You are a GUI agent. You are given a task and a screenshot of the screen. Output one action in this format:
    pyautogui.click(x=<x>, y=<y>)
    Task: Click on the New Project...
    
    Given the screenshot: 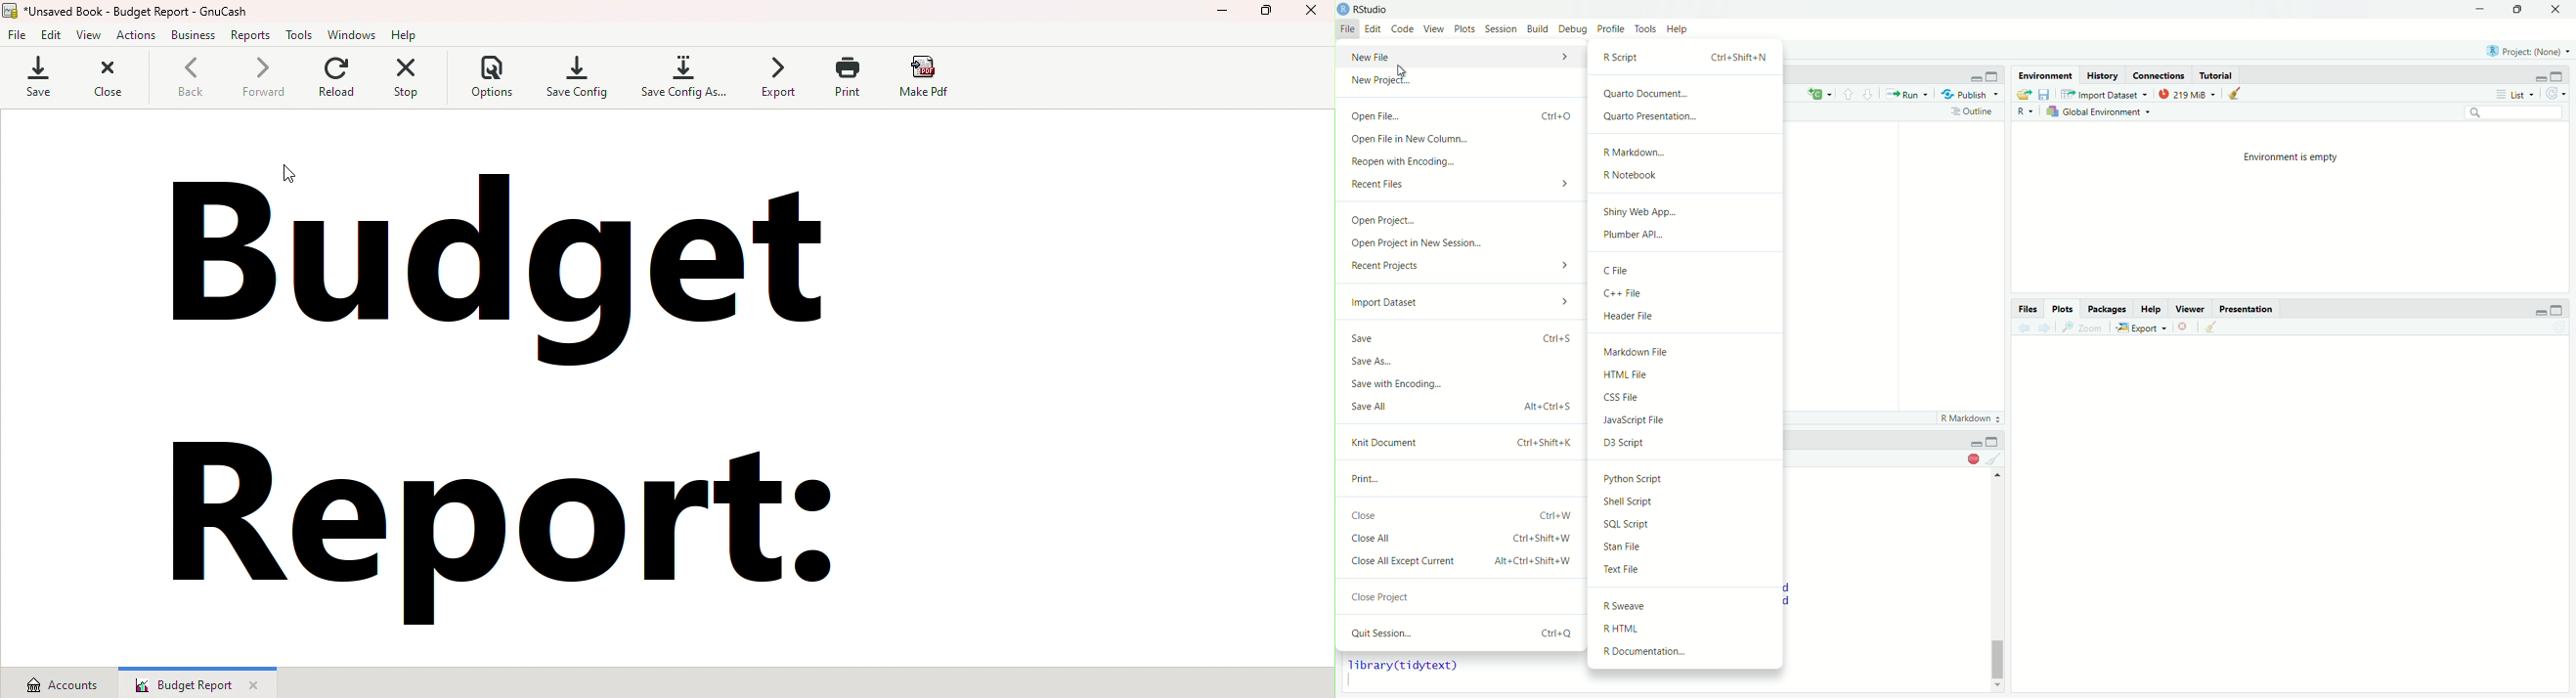 What is the action you would take?
    pyautogui.click(x=1462, y=80)
    